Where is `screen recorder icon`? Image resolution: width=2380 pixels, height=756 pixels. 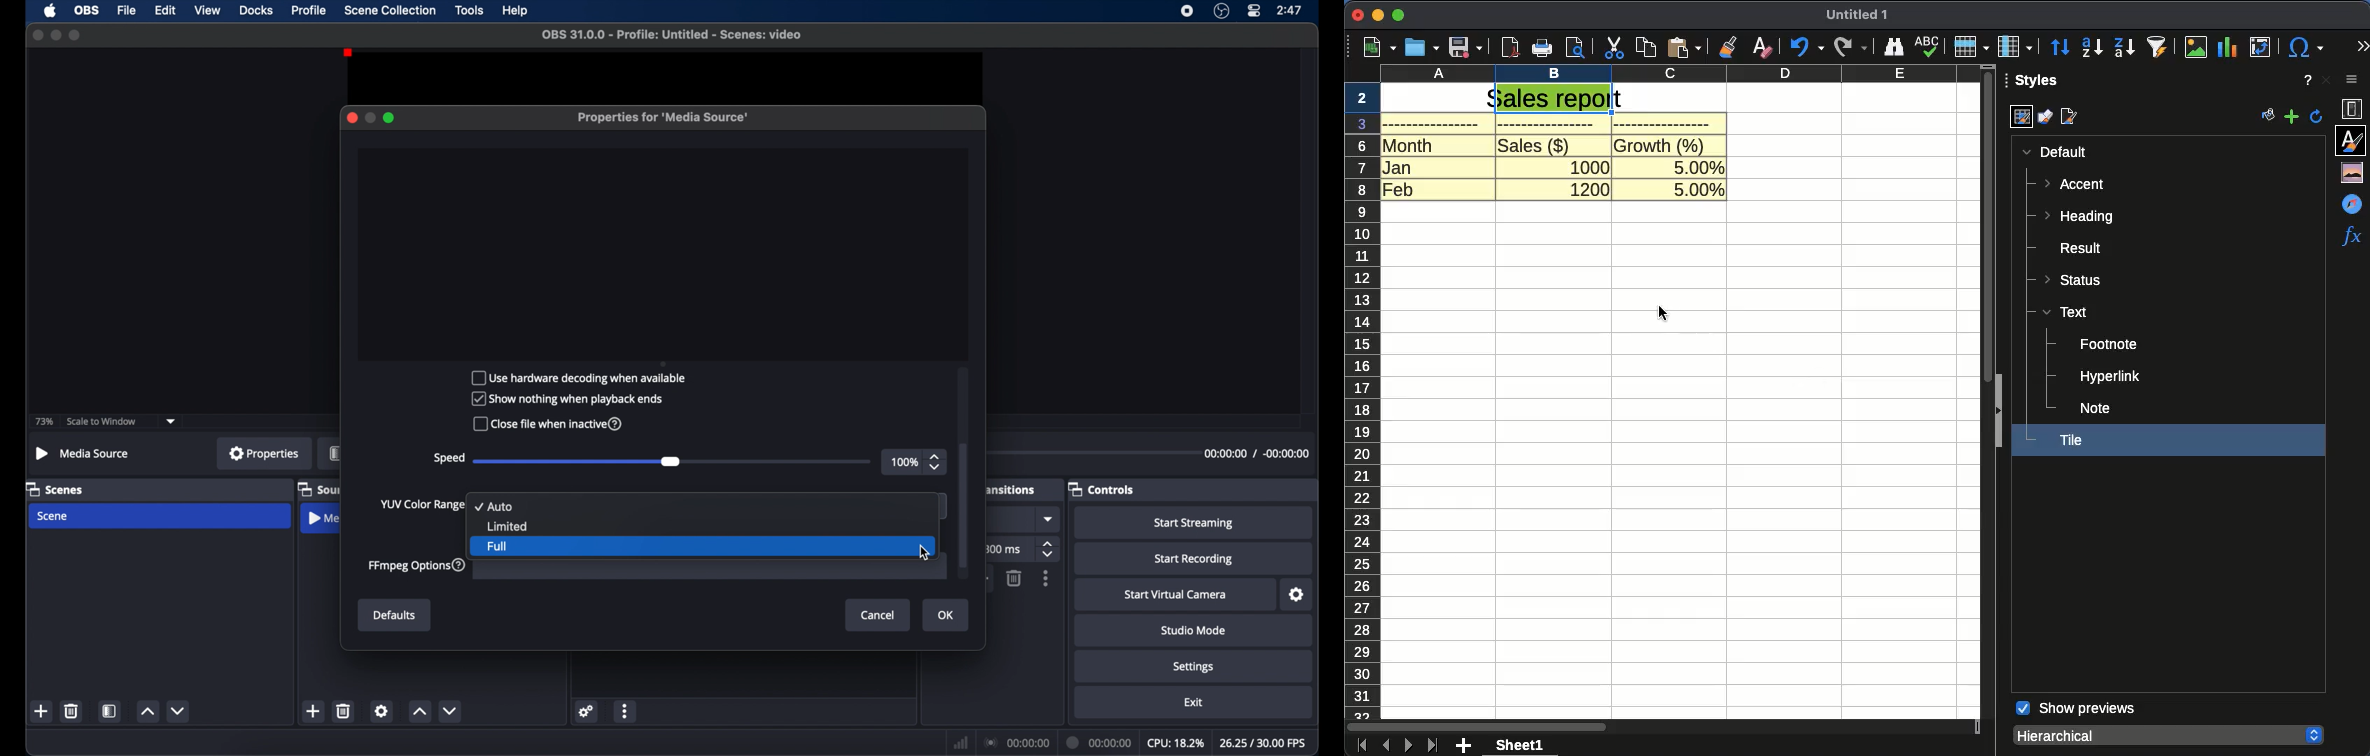
screen recorder icon is located at coordinates (1187, 11).